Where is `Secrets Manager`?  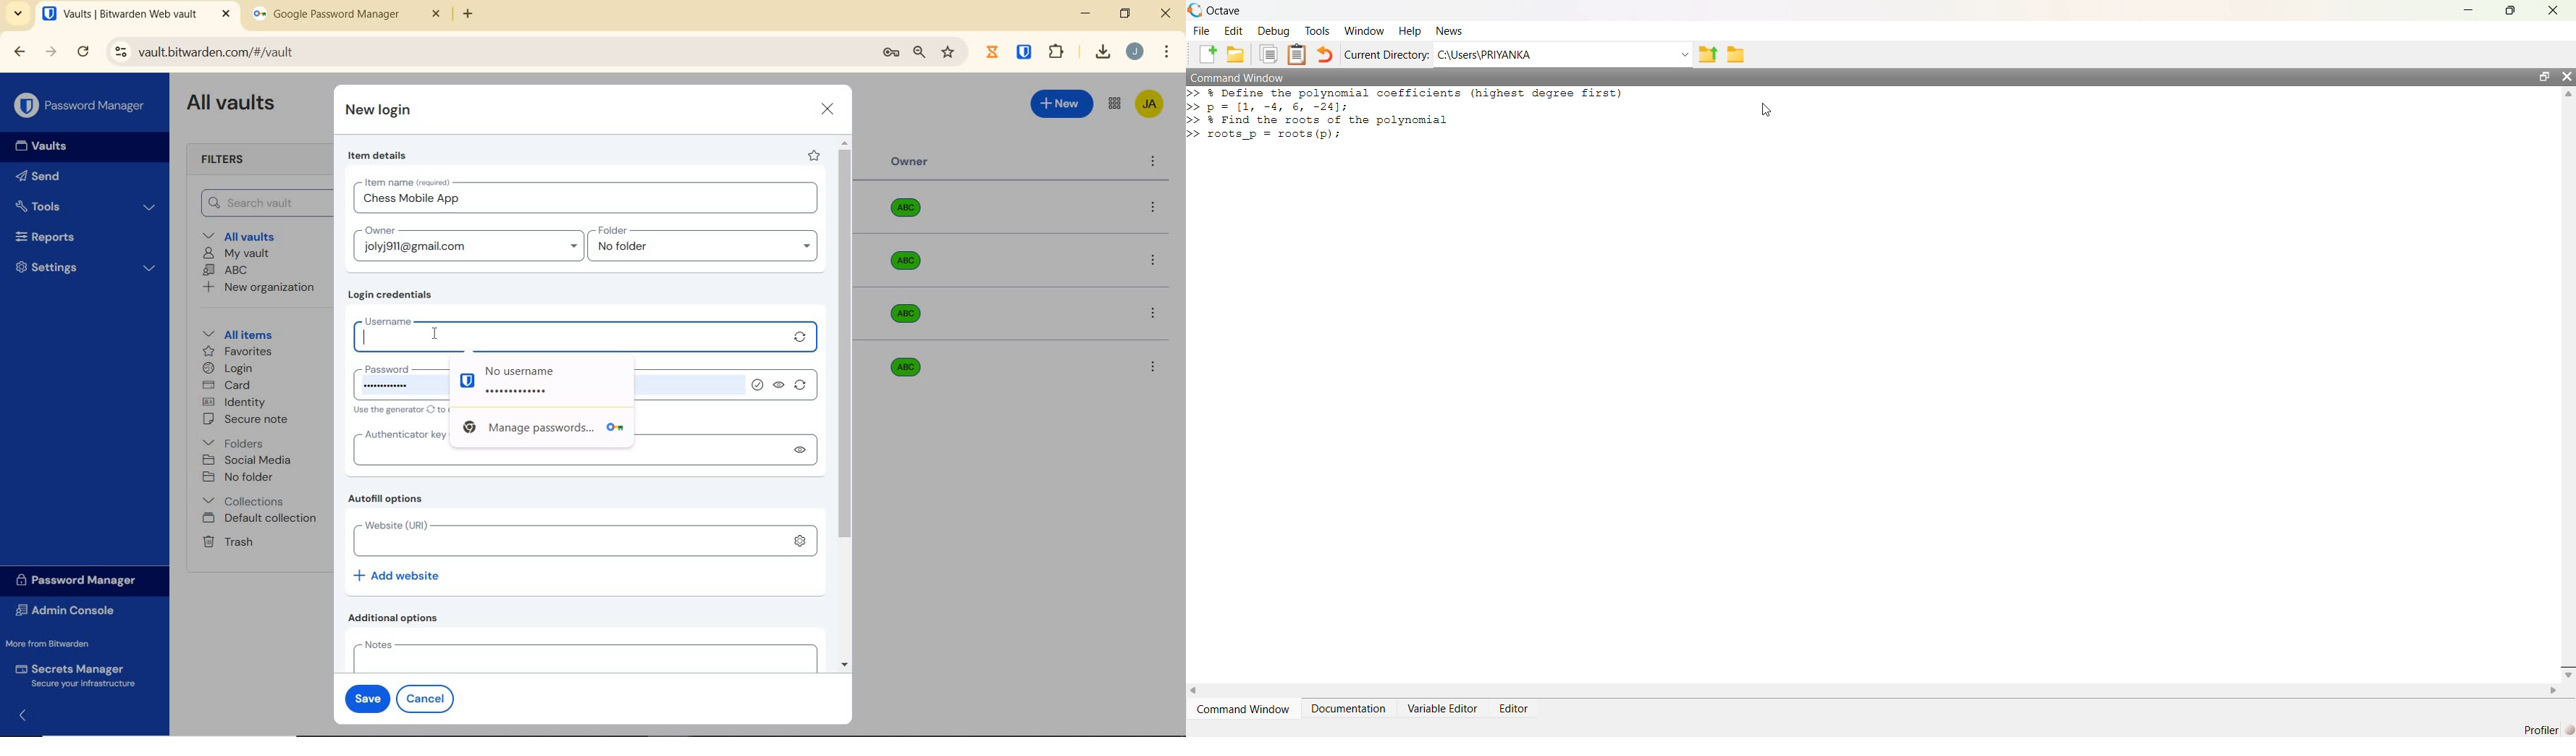 Secrets Manager is located at coordinates (73, 676).